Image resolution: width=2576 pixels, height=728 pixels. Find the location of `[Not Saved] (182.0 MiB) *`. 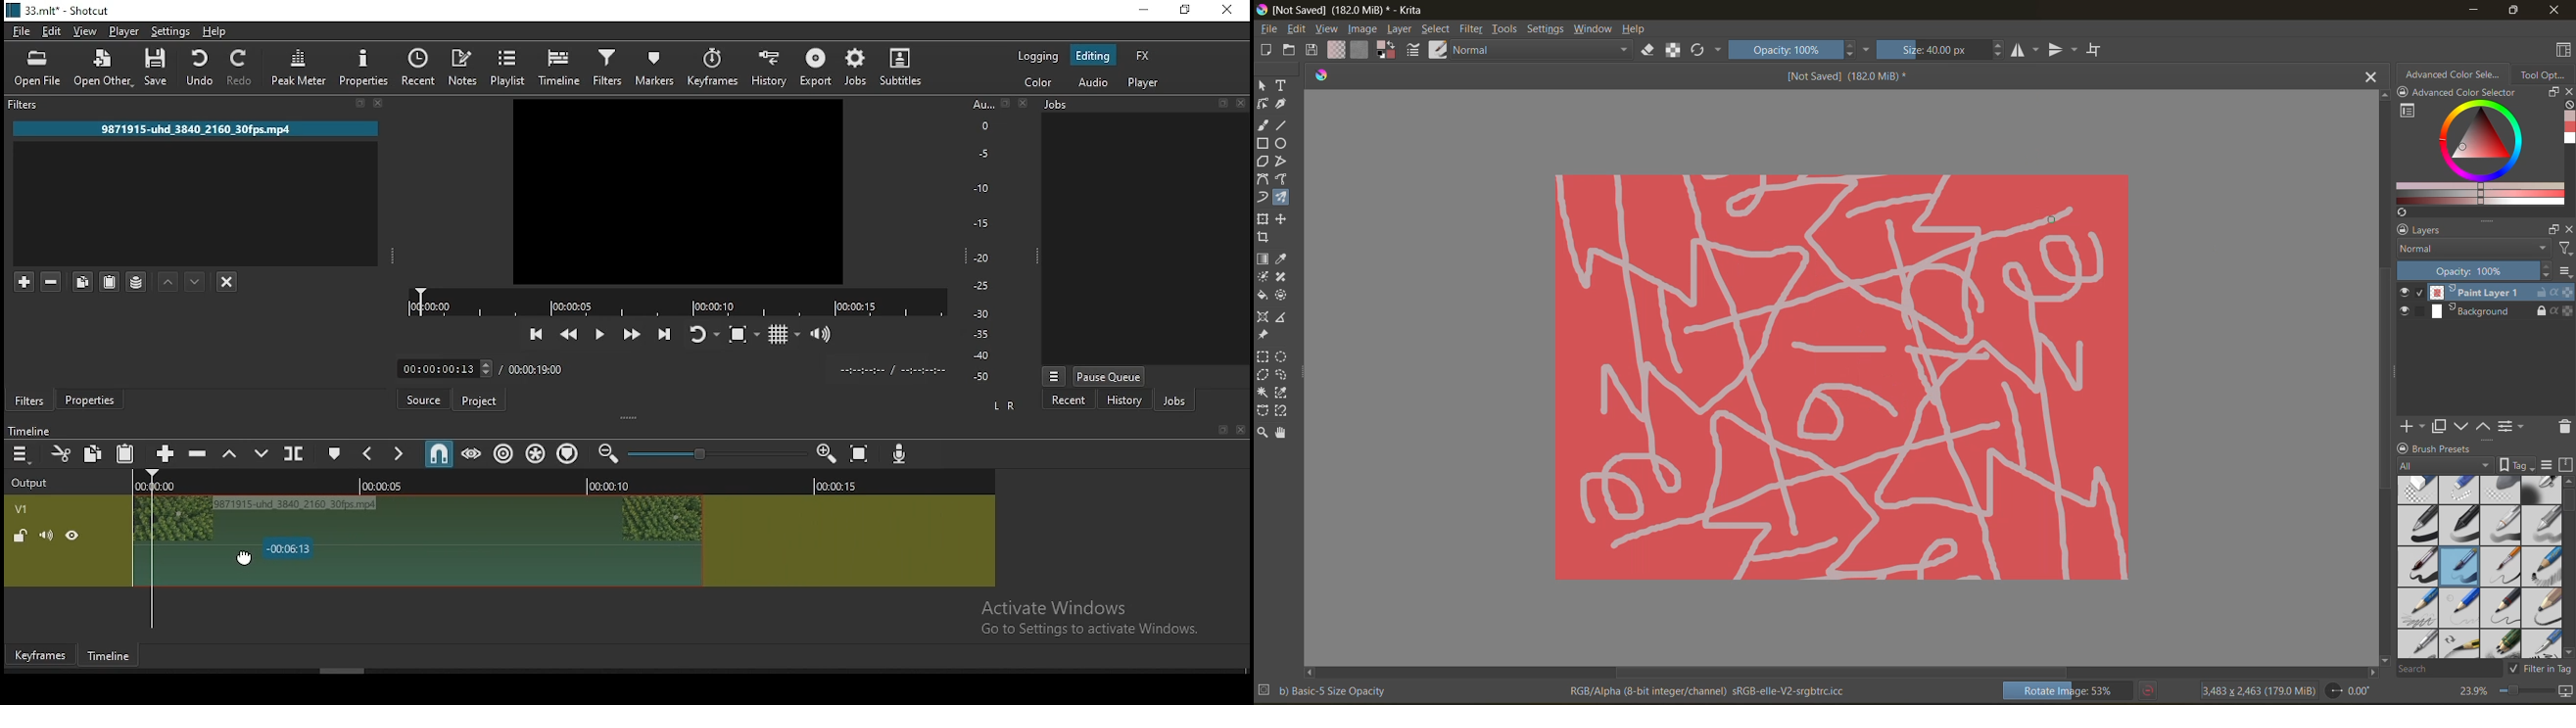

[Not Saved] (182.0 MiB) * is located at coordinates (1847, 75).